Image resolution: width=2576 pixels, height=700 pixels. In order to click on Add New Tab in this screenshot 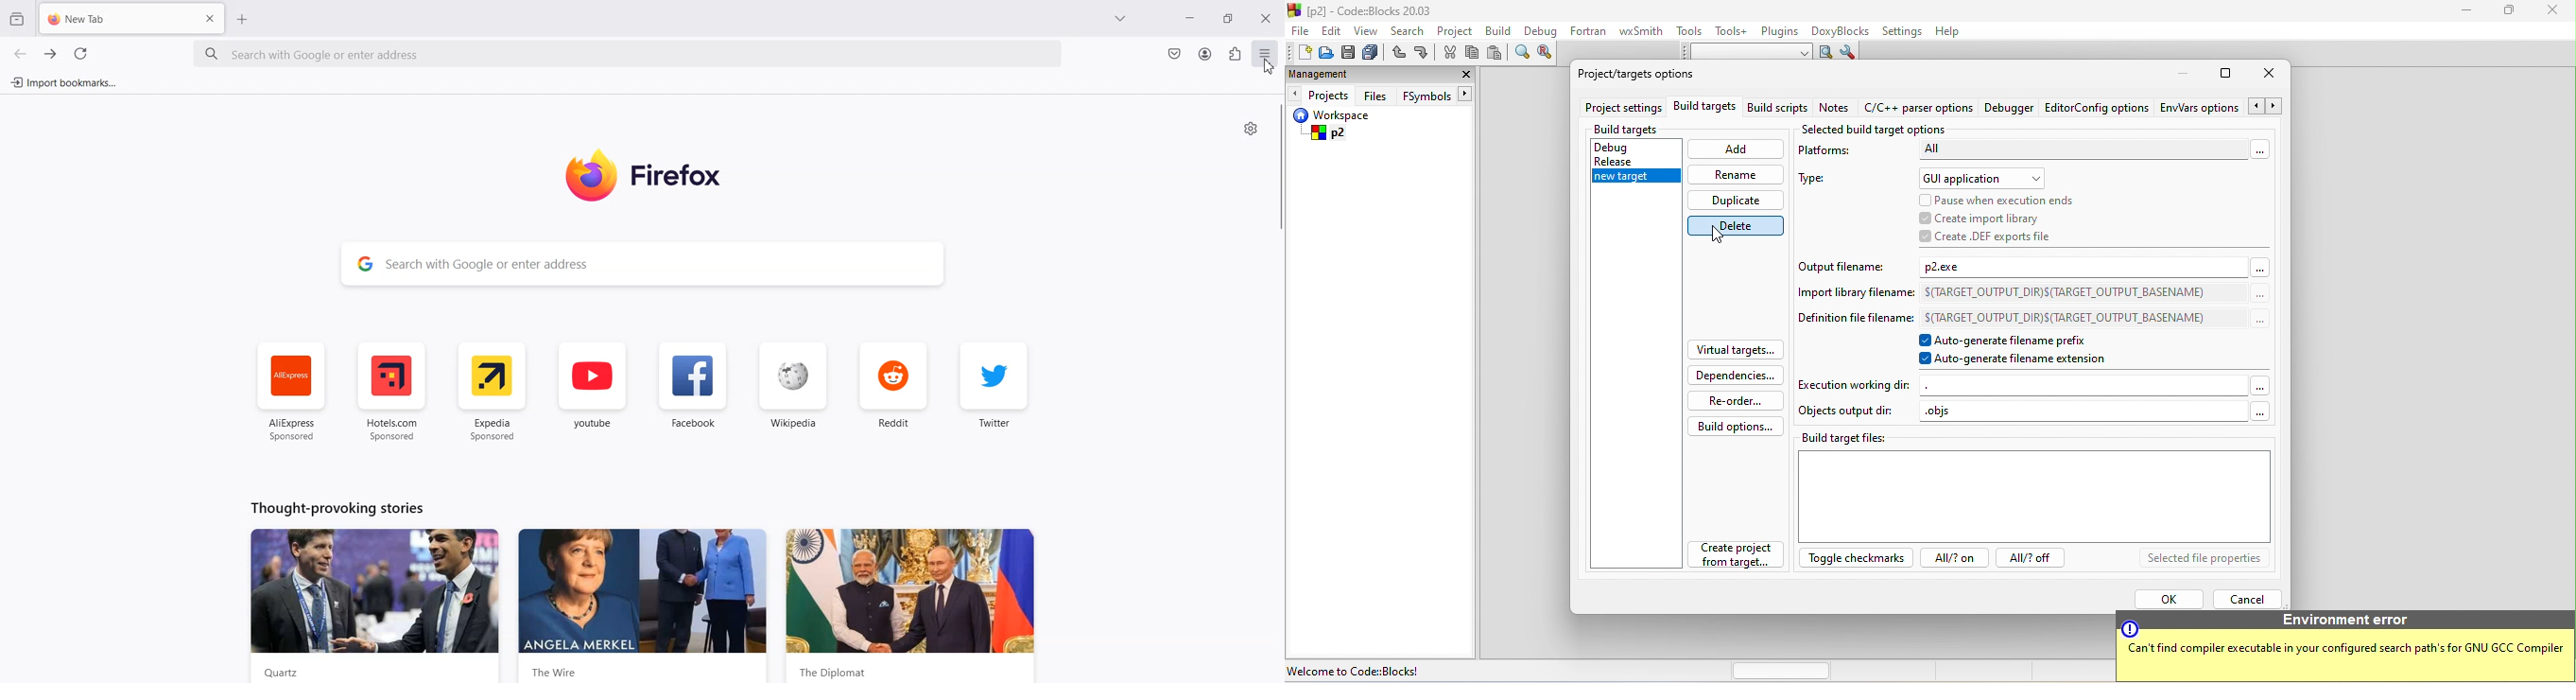, I will do `click(243, 19)`.